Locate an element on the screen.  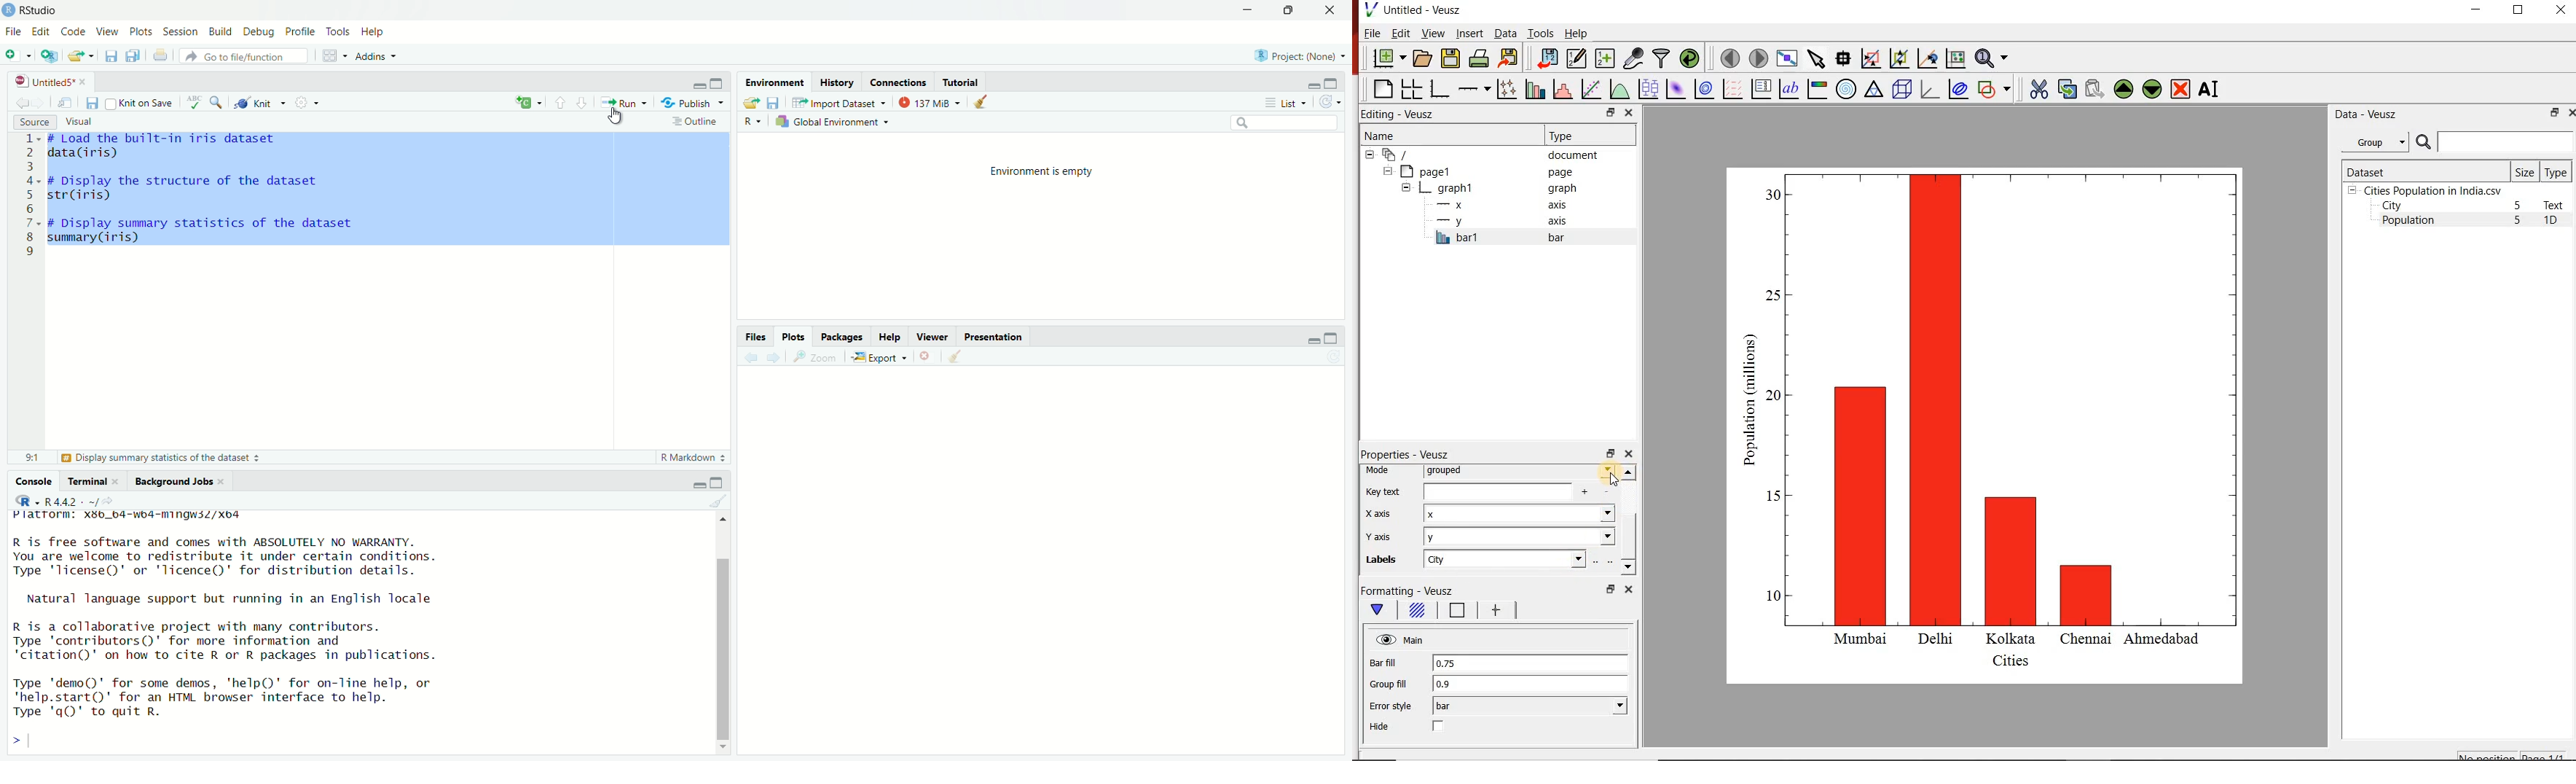
Environment is empty is located at coordinates (1042, 173).